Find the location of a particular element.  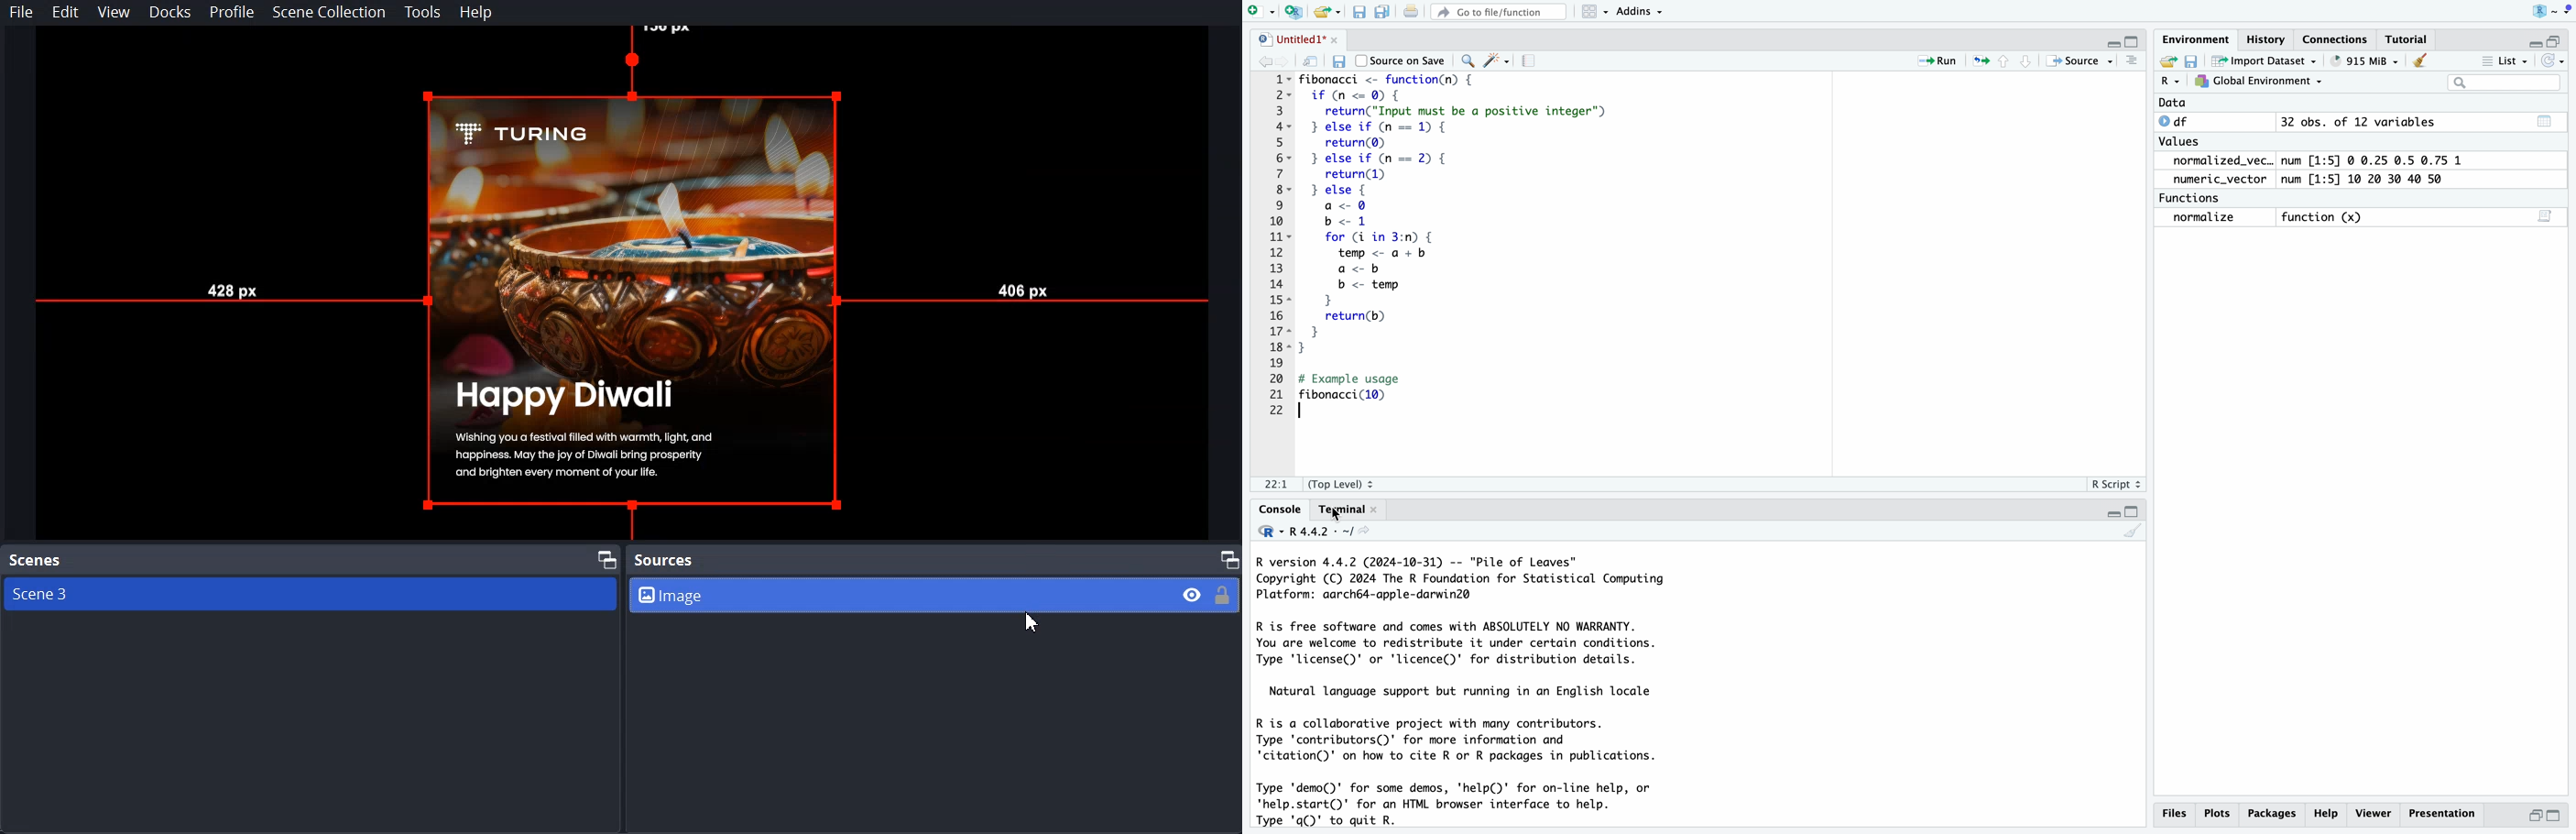

View is located at coordinates (114, 12).